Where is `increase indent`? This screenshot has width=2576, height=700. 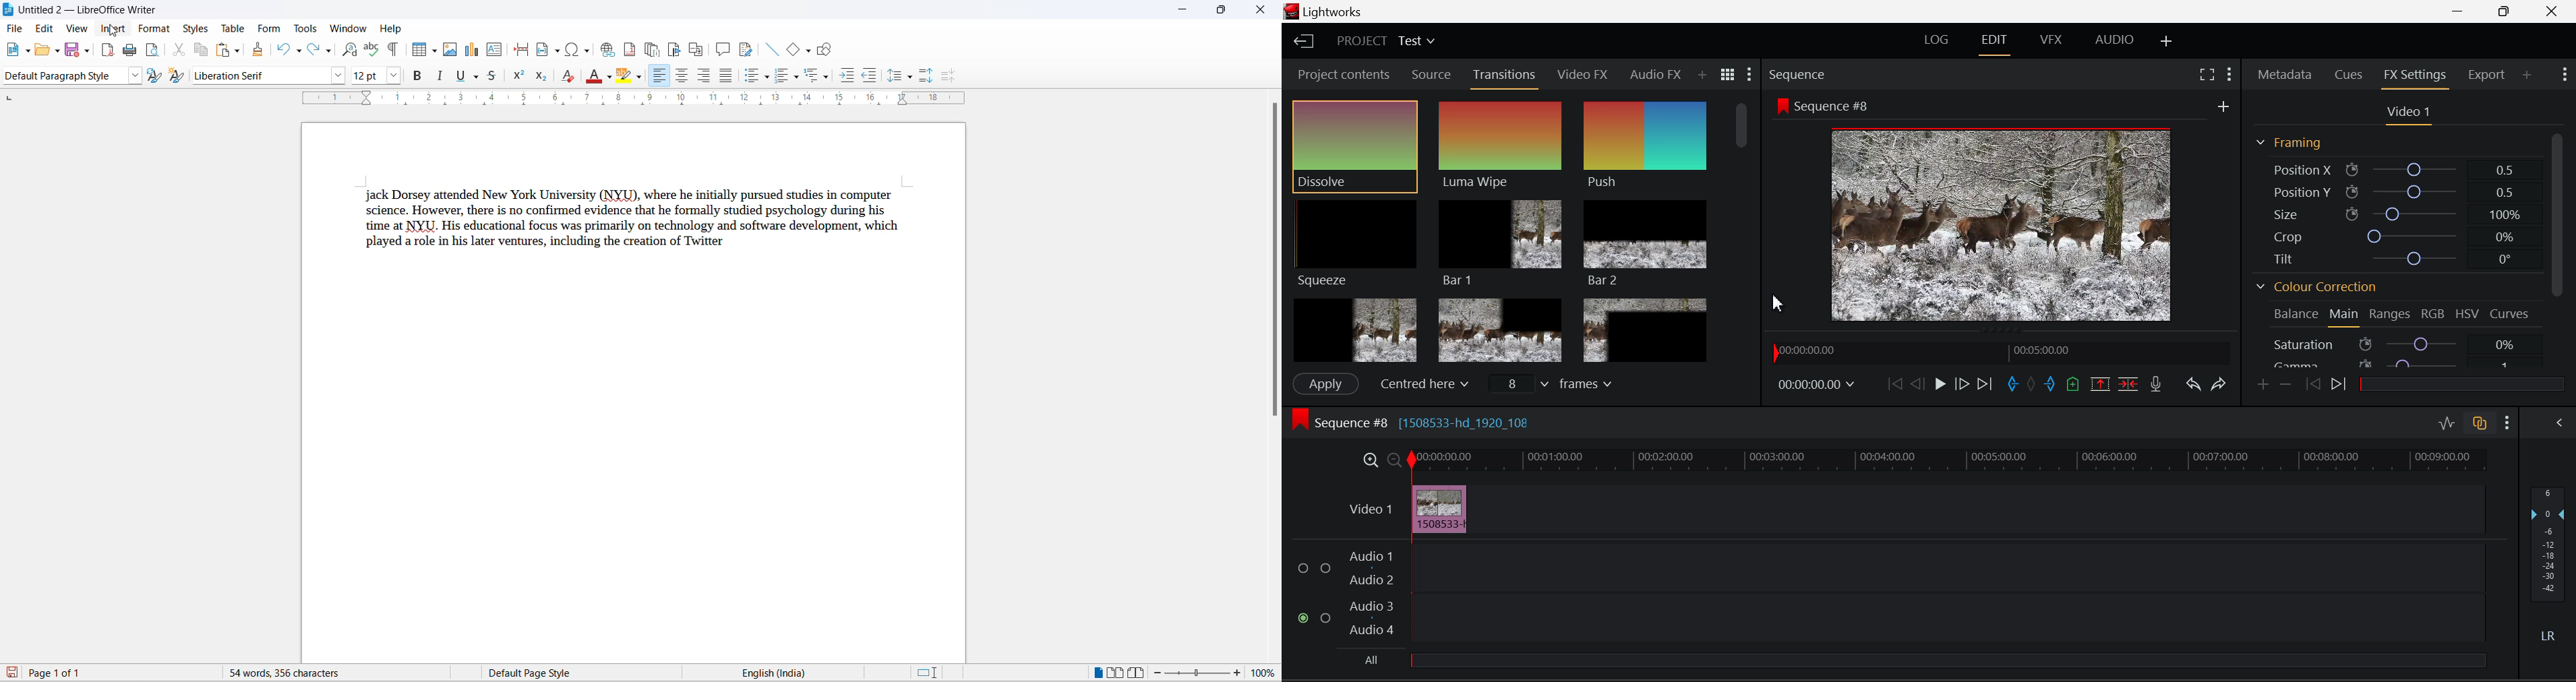 increase indent is located at coordinates (846, 77).